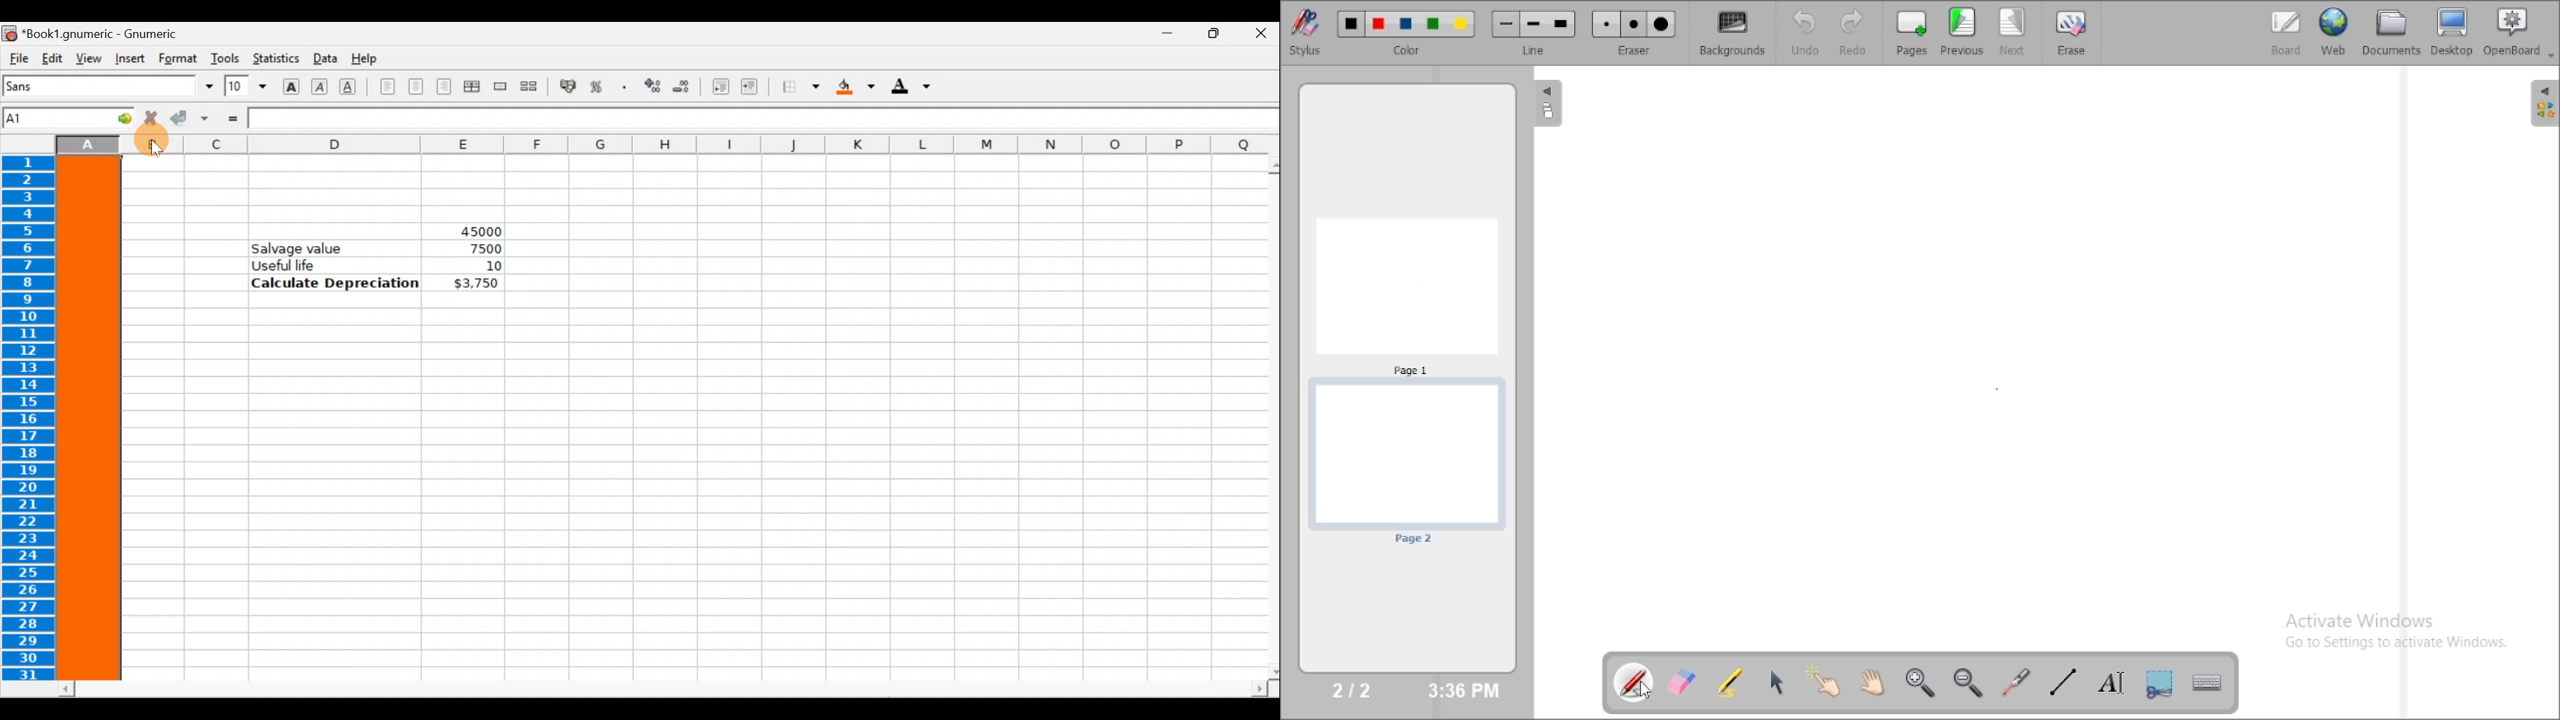 The width and height of the screenshot is (2576, 728). What do you see at coordinates (353, 87) in the screenshot?
I see `Underline` at bounding box center [353, 87].